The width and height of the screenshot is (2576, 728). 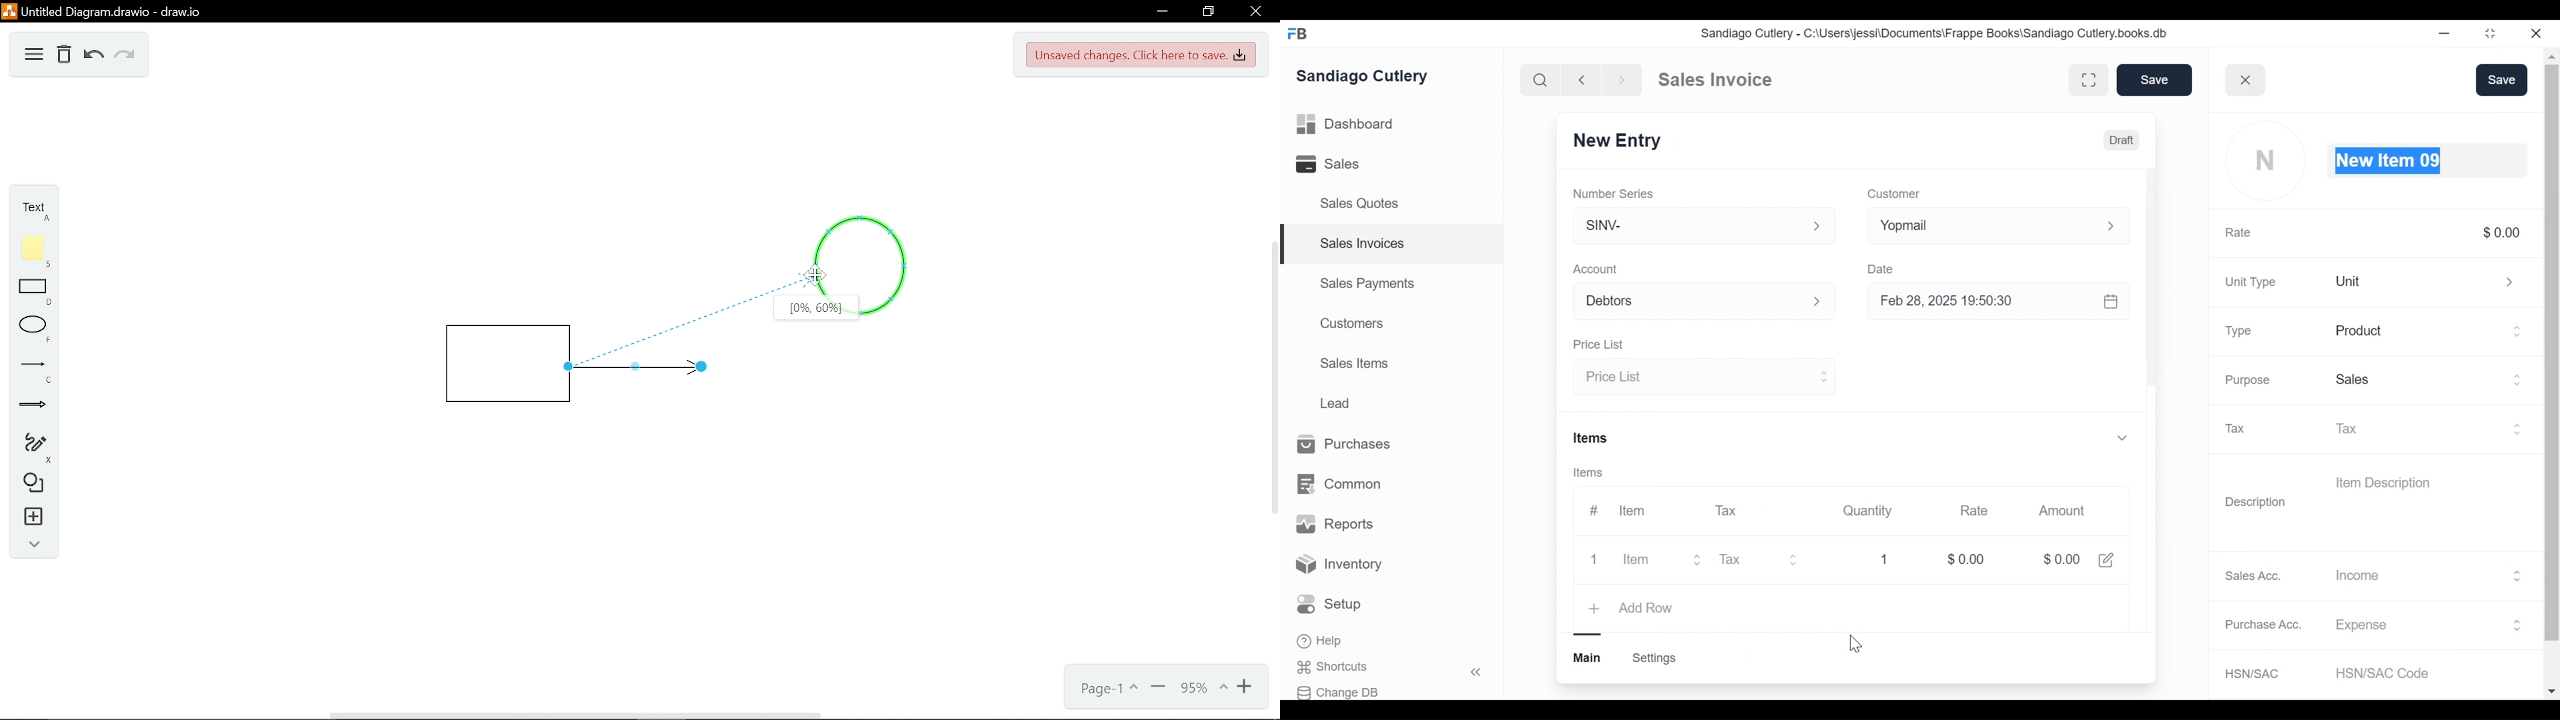 I want to click on Account, so click(x=1597, y=269).